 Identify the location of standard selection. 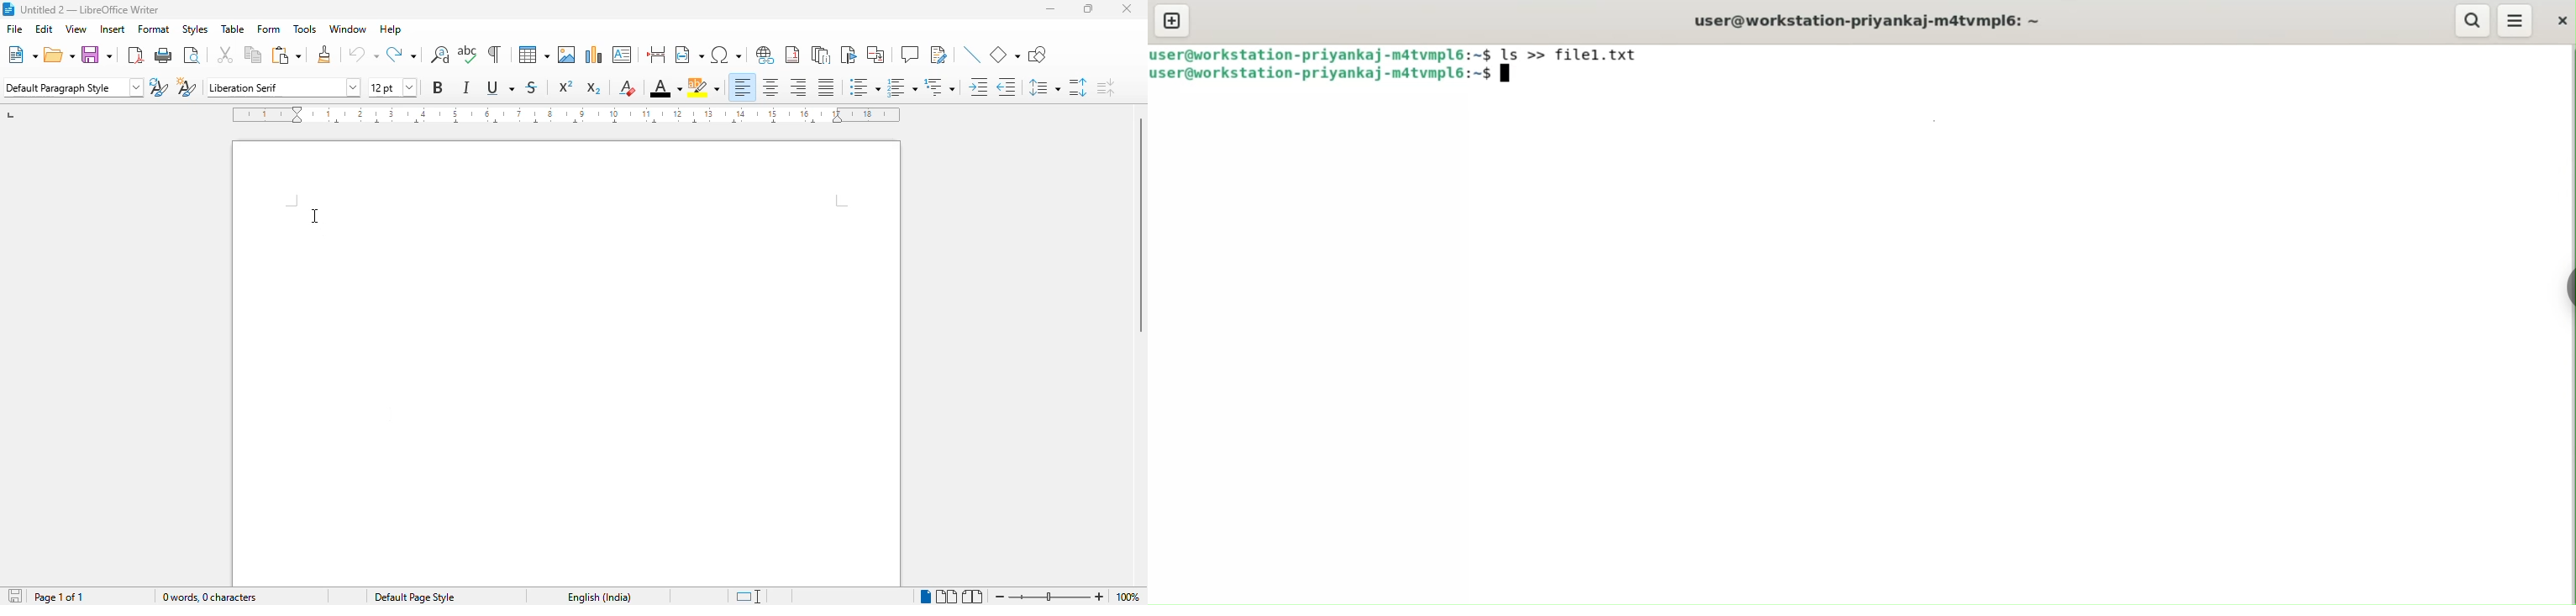
(748, 597).